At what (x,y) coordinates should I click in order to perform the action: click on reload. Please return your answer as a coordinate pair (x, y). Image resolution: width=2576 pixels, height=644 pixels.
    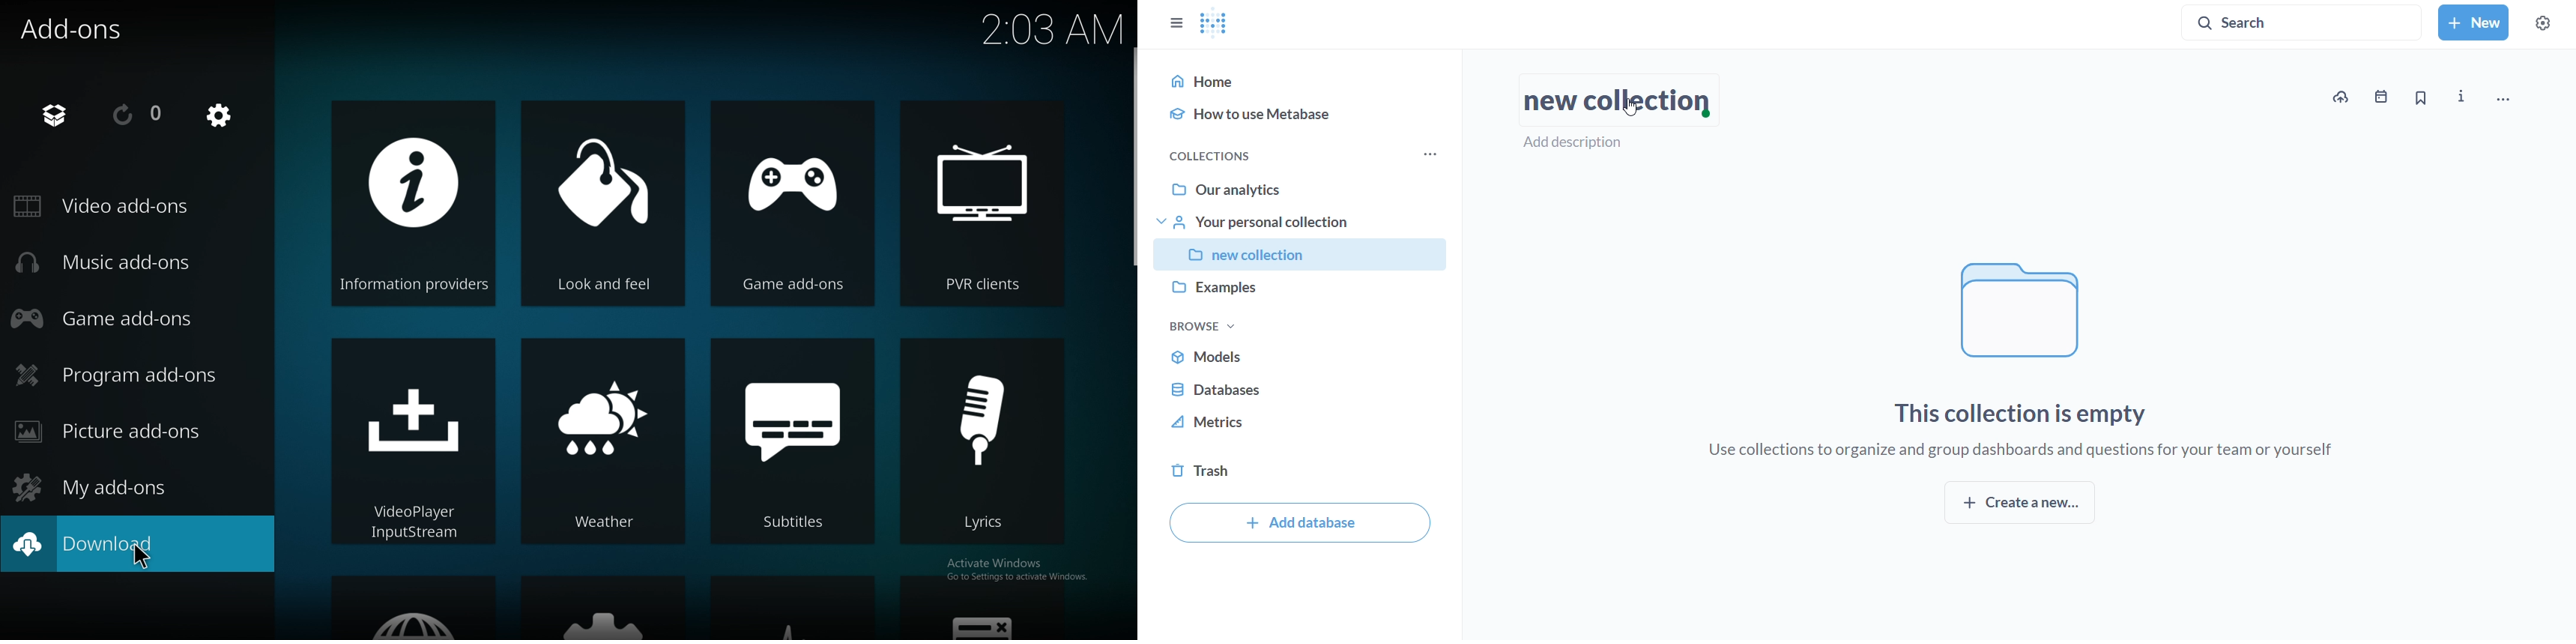
    Looking at the image, I should click on (140, 114).